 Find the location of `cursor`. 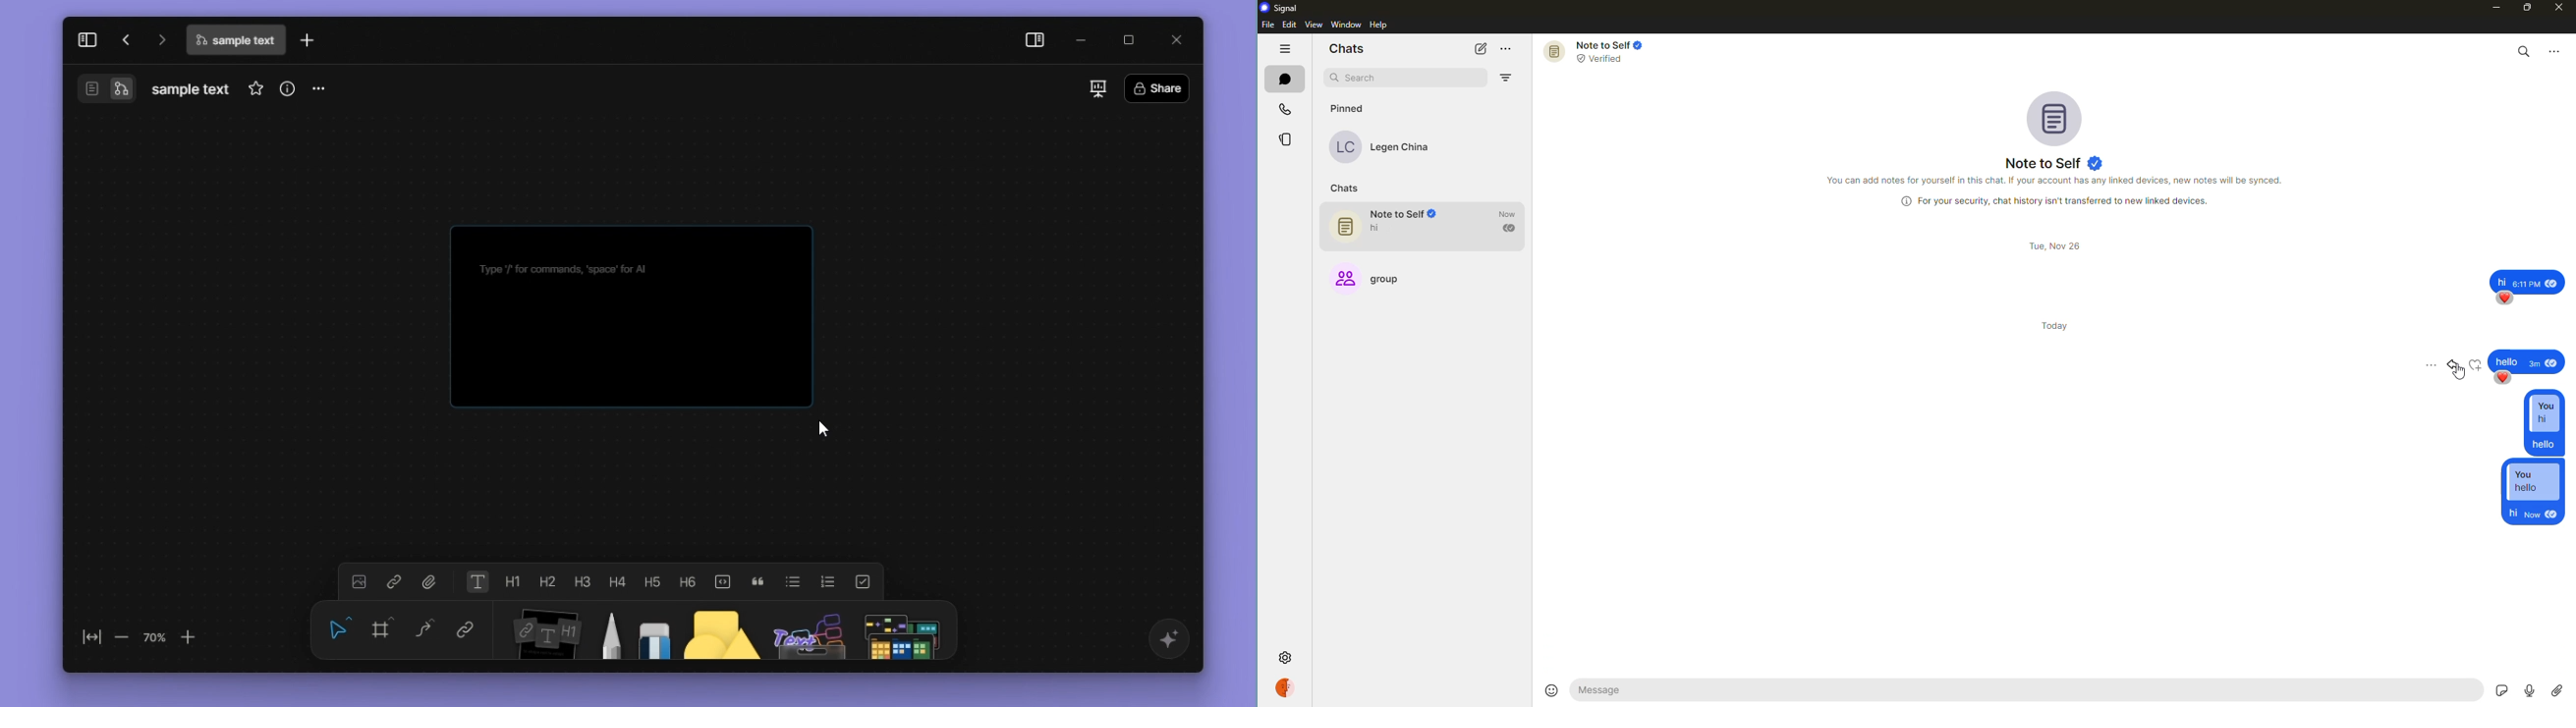

cursor is located at coordinates (843, 434).